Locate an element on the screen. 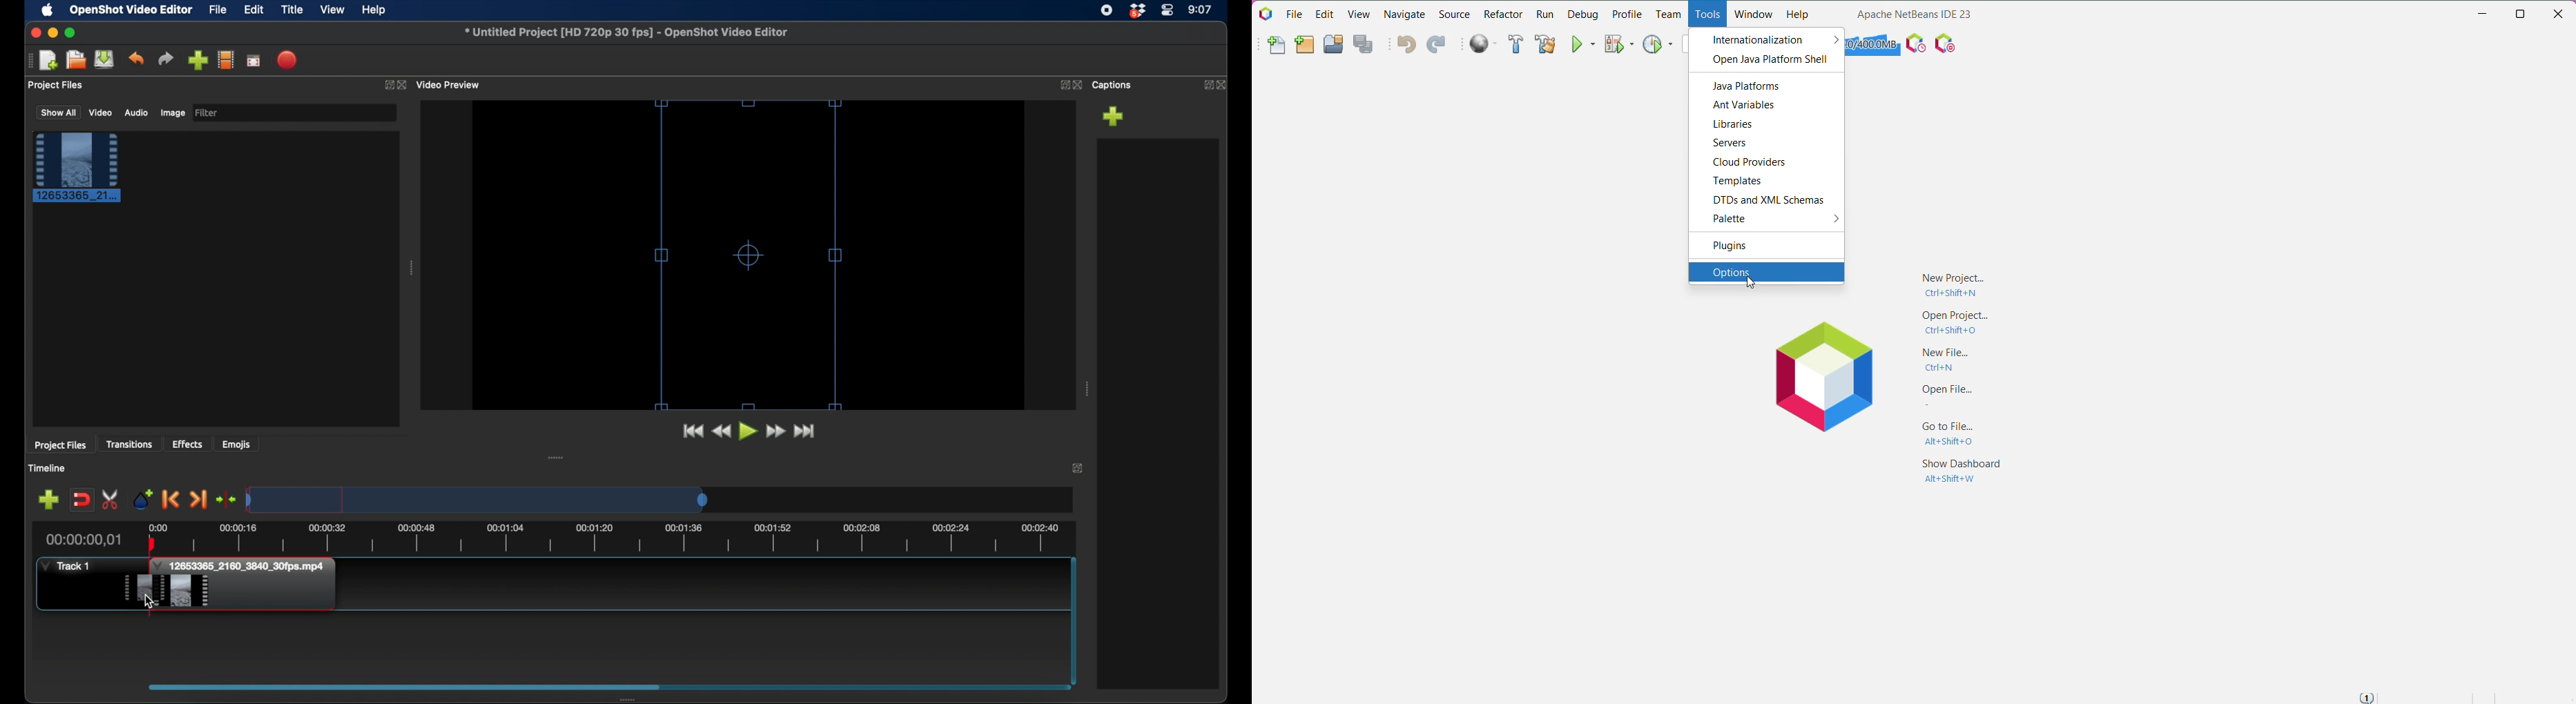 This screenshot has width=2576, height=728. Plugins is located at coordinates (1731, 247).